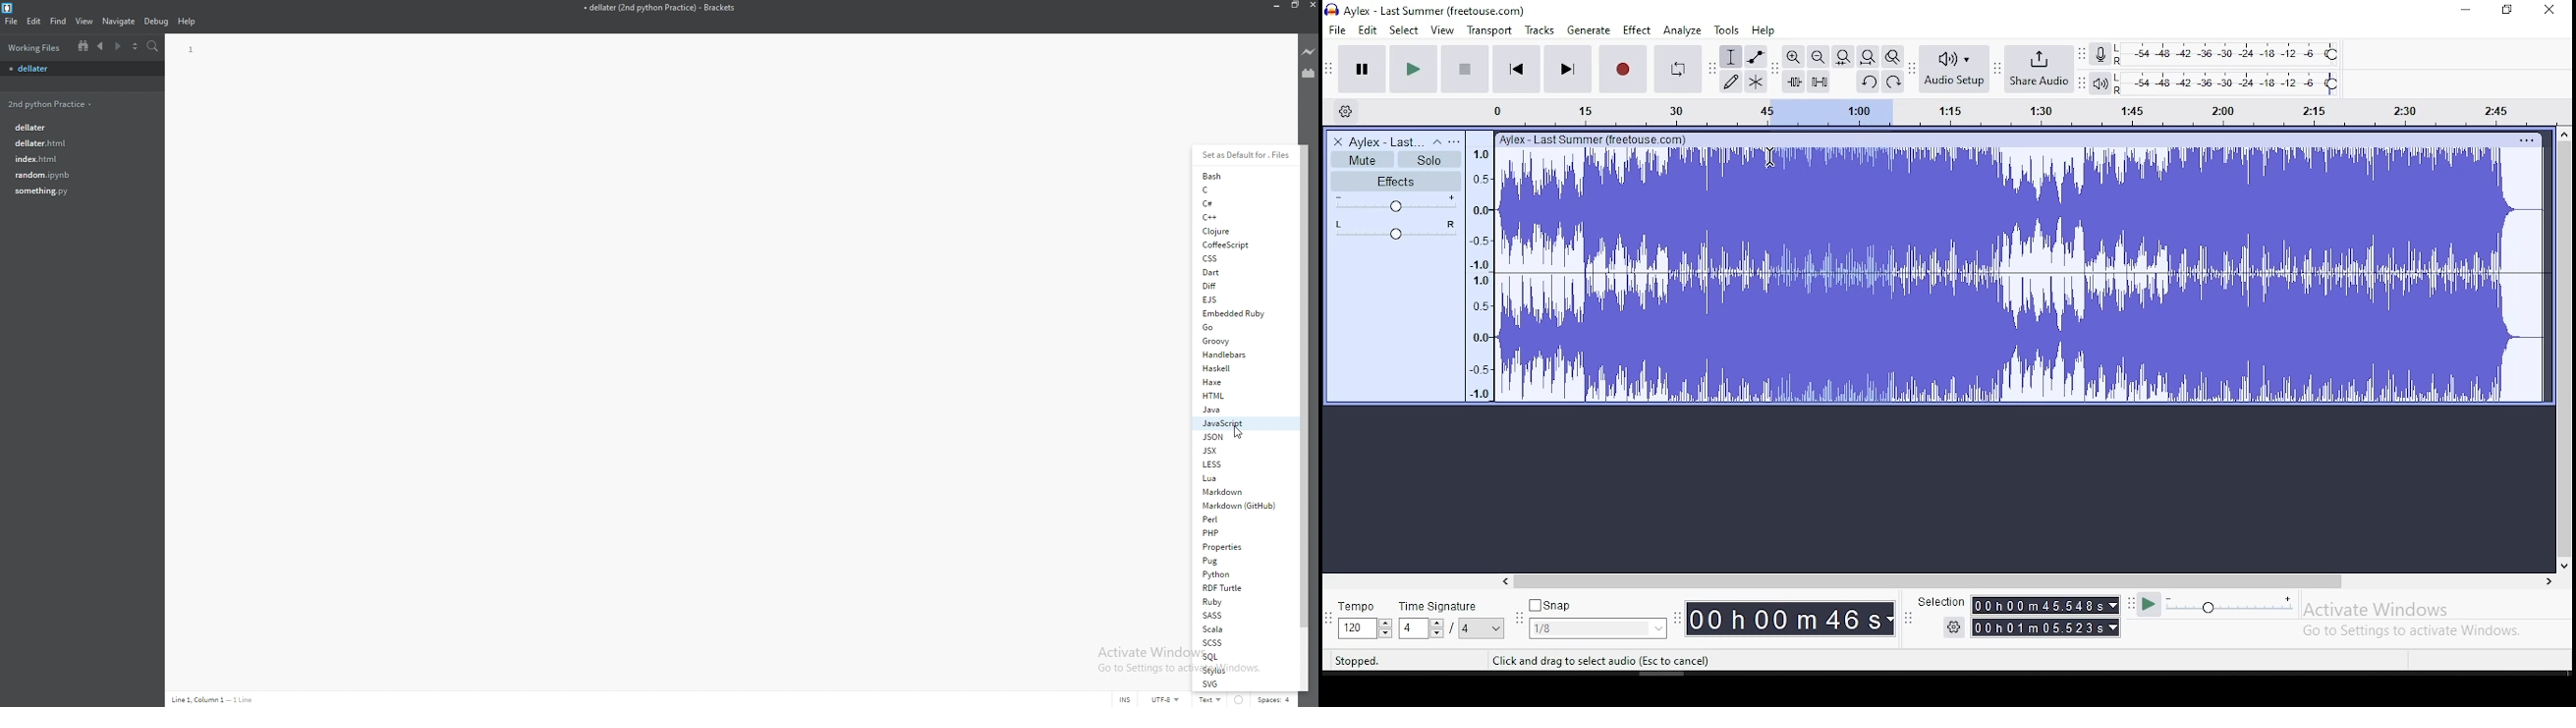  What do you see at coordinates (1346, 110) in the screenshot?
I see `timeline settings` at bounding box center [1346, 110].